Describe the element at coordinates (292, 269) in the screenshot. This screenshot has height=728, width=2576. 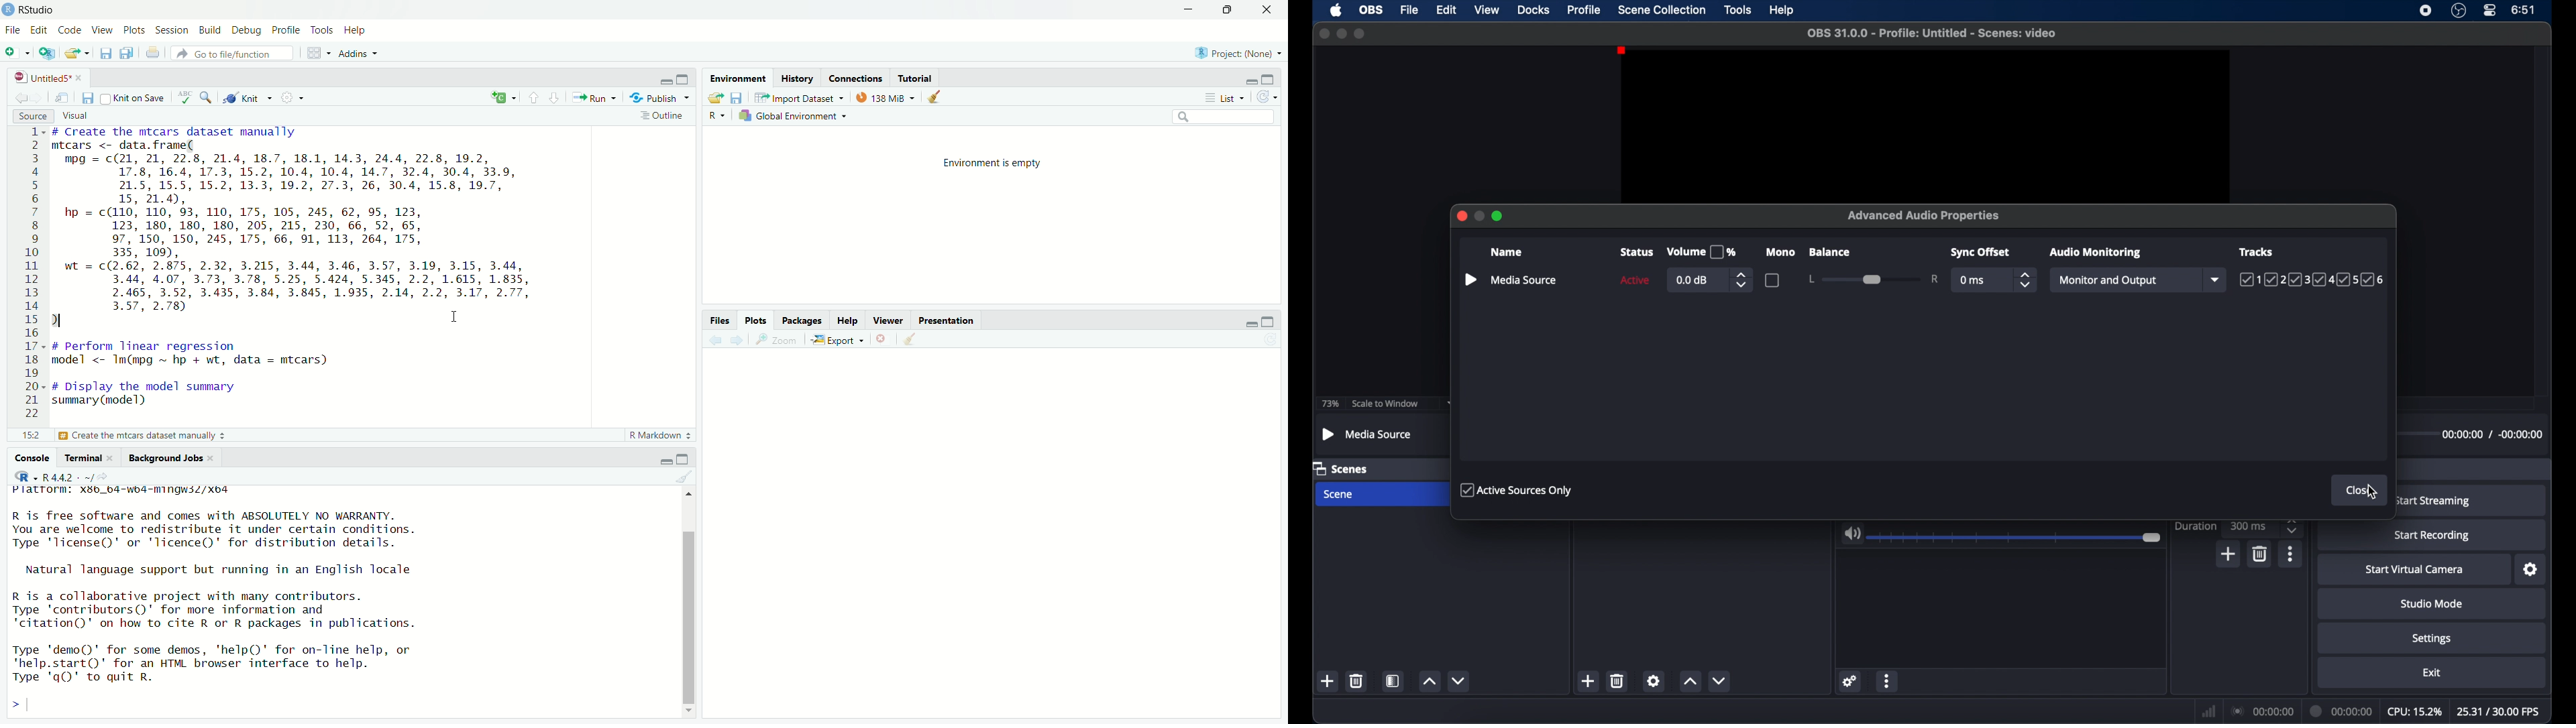
I see `# Create the mtcars dataset manually
mtcars <- data. frame(
mpg = c(21, 21, 22.8, 21.4, 18.7, 18.1, 14.3, 24.4, 22.8, 19.2,
17.8, 16.4, 17.3, 15.2, 10.4, 10.4, 14.7, 32.4, 30.4, 33.9,
21.5, 15.5, 15.2, 13.3, 19.2, 27.3, 26, 30.4, 15.8, 19.7,
15, 21.4),
hp = c(110, 110, 93, 110, 175, 105, 245, 62, 95, 123,
123, 180, 180, 180, 205, 215, 230, 66, 52, 65,
97, 150, 150, 245, 175, 66, 91, 113, 264, 175,
335, 109),
wt = c(2.62, 2.875, 2.32, 3.215, 3.44, 3.46, 3.57, 3.19, 3.15, 3.44,
3.44, 4.07, 3.73, 3.78, 5.25, 5.424, 5.345, 2.2, 1.615, 1.835,
2.465, 3.52, 3.435, 3.84, 3.845, 1.935, 2.14, 2.2, 3.17, 2.77,
3.57, 2.78)
) I
# perform linear regression
model <- Im(mpg ~ hp + wt, data = mtcars)
# Display the model summary
summary (model)` at that location.